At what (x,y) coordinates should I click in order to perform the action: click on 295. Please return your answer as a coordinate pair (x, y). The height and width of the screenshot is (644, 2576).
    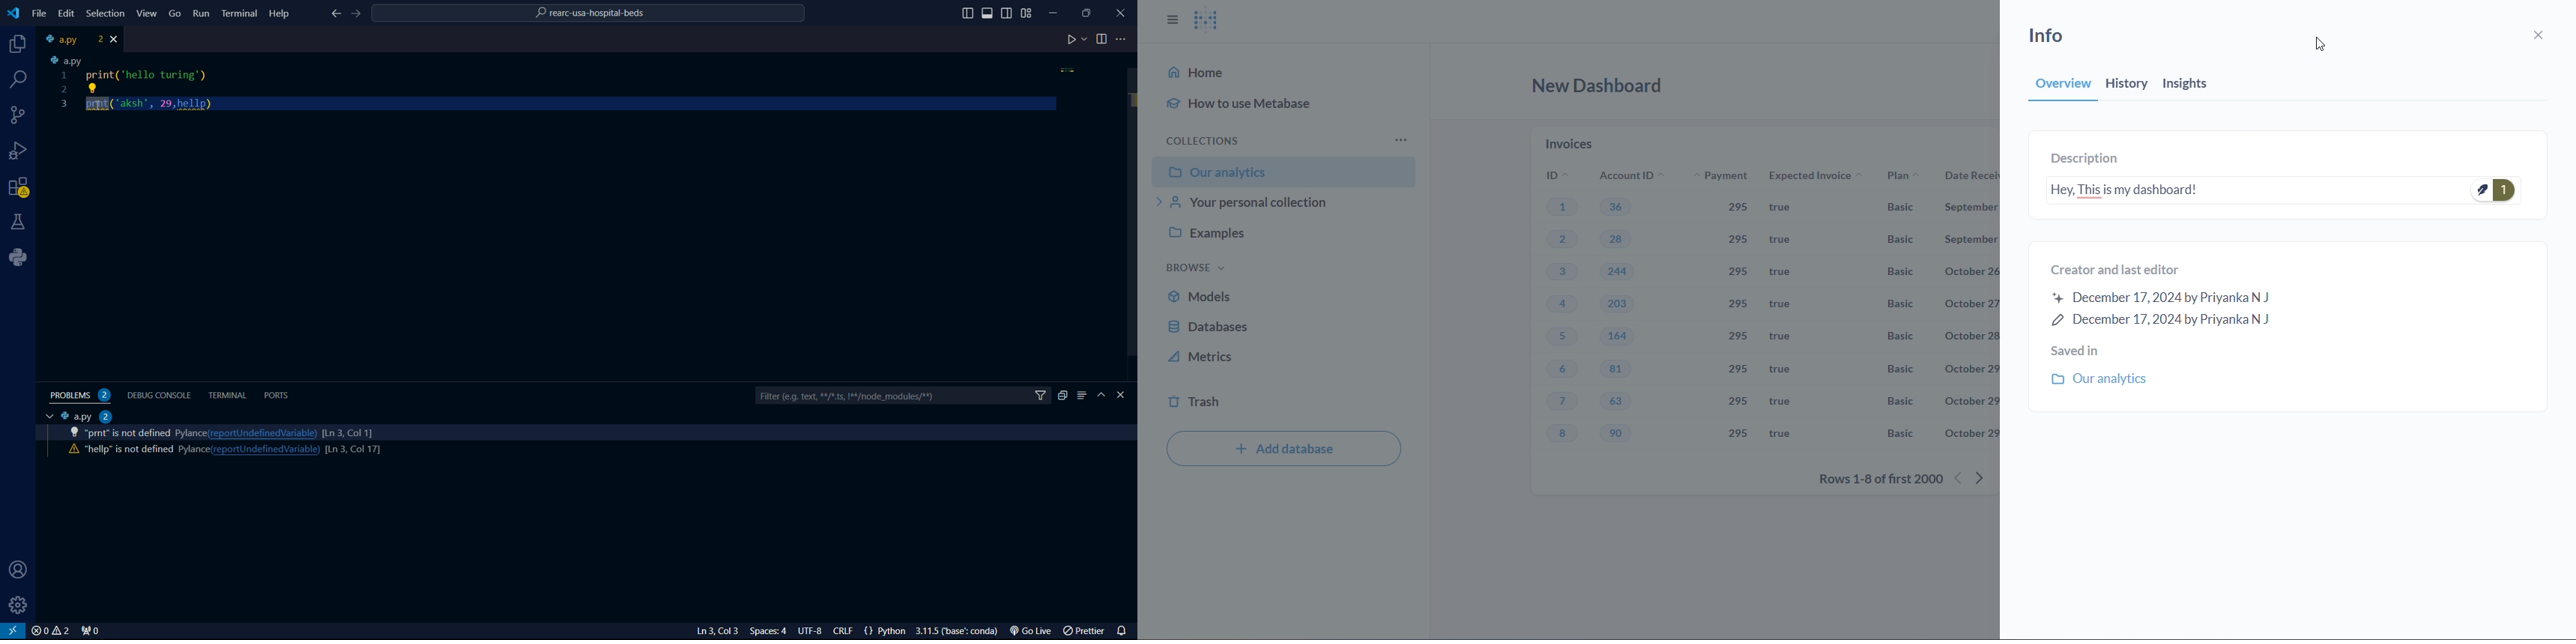
    Looking at the image, I should click on (1742, 336).